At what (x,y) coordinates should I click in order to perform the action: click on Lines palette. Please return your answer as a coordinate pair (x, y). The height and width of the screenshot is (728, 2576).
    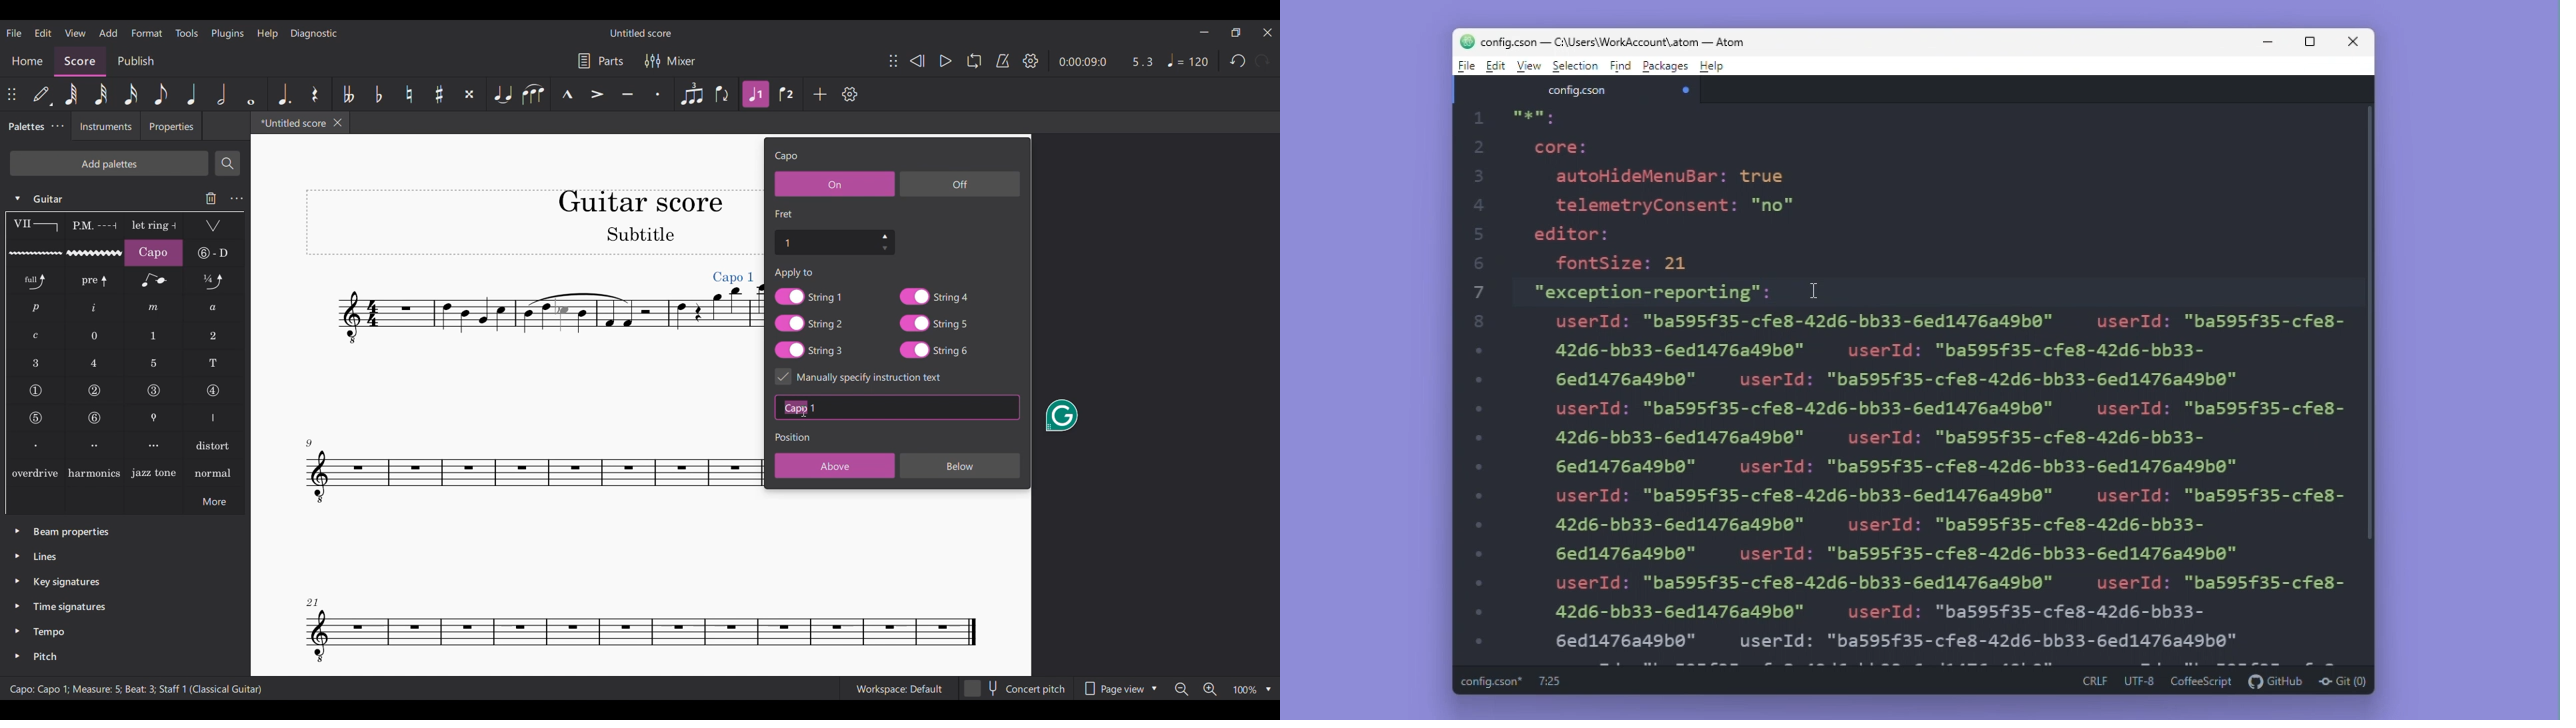
    Looking at the image, I should click on (45, 556).